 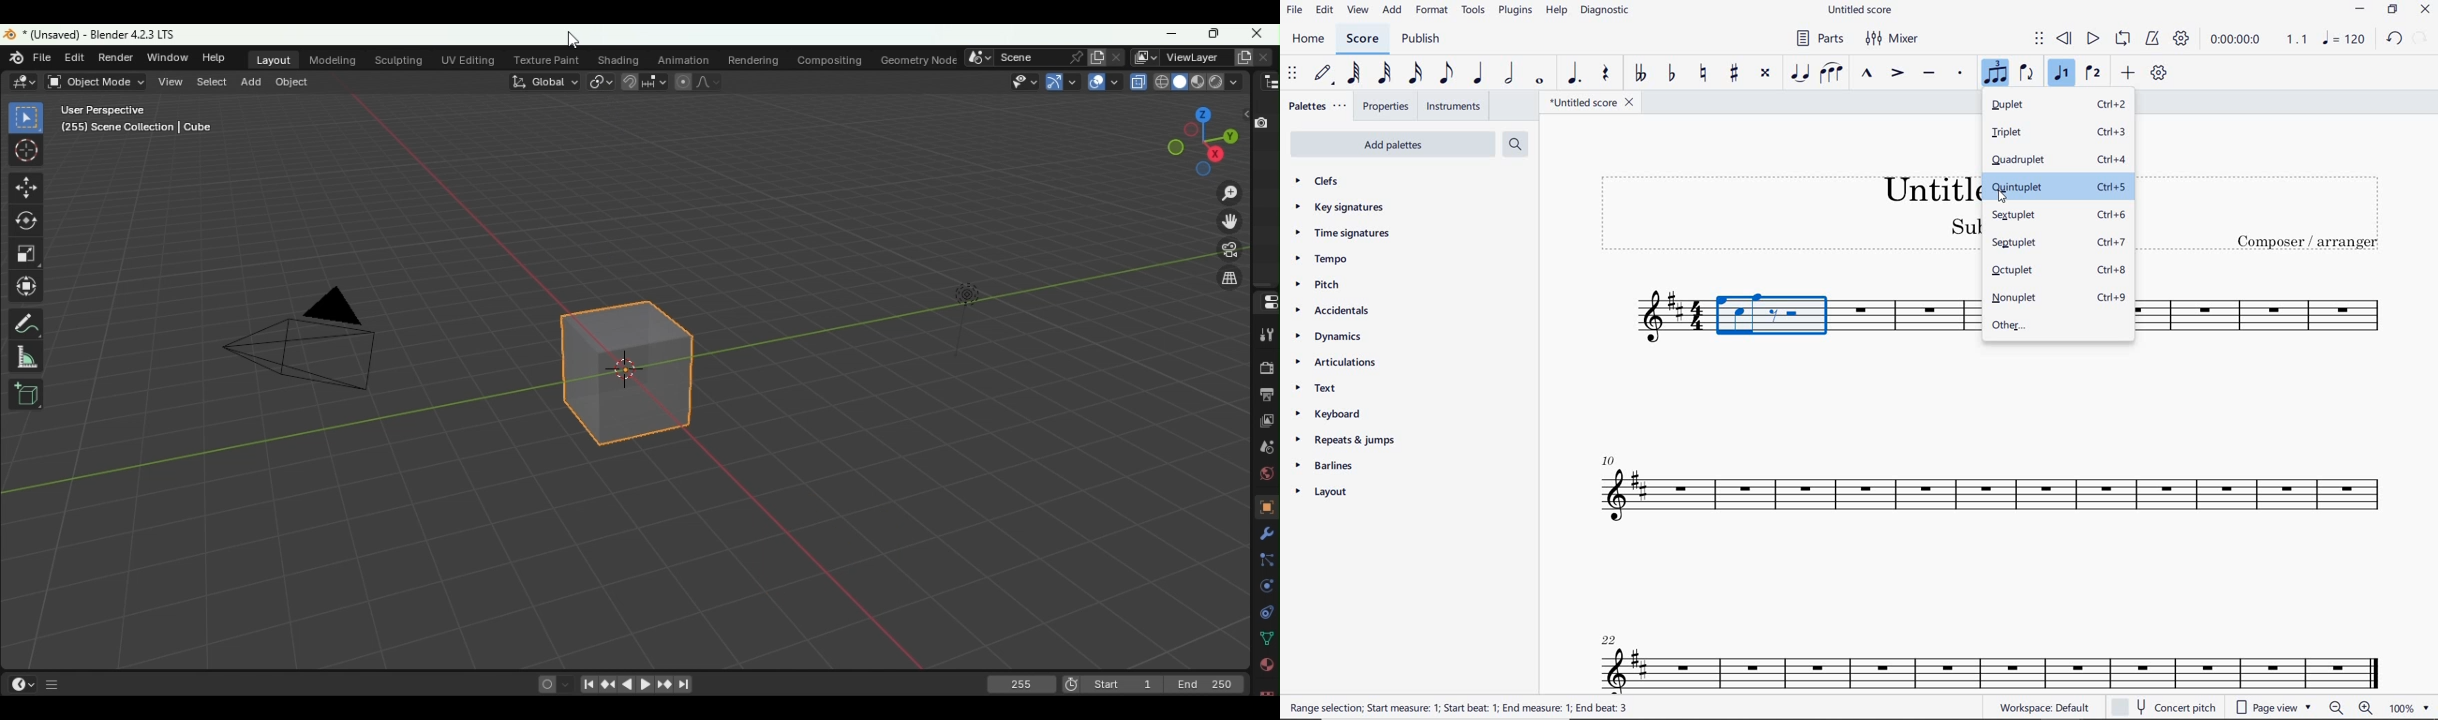 I want to click on Nonuplet, so click(x=2059, y=299).